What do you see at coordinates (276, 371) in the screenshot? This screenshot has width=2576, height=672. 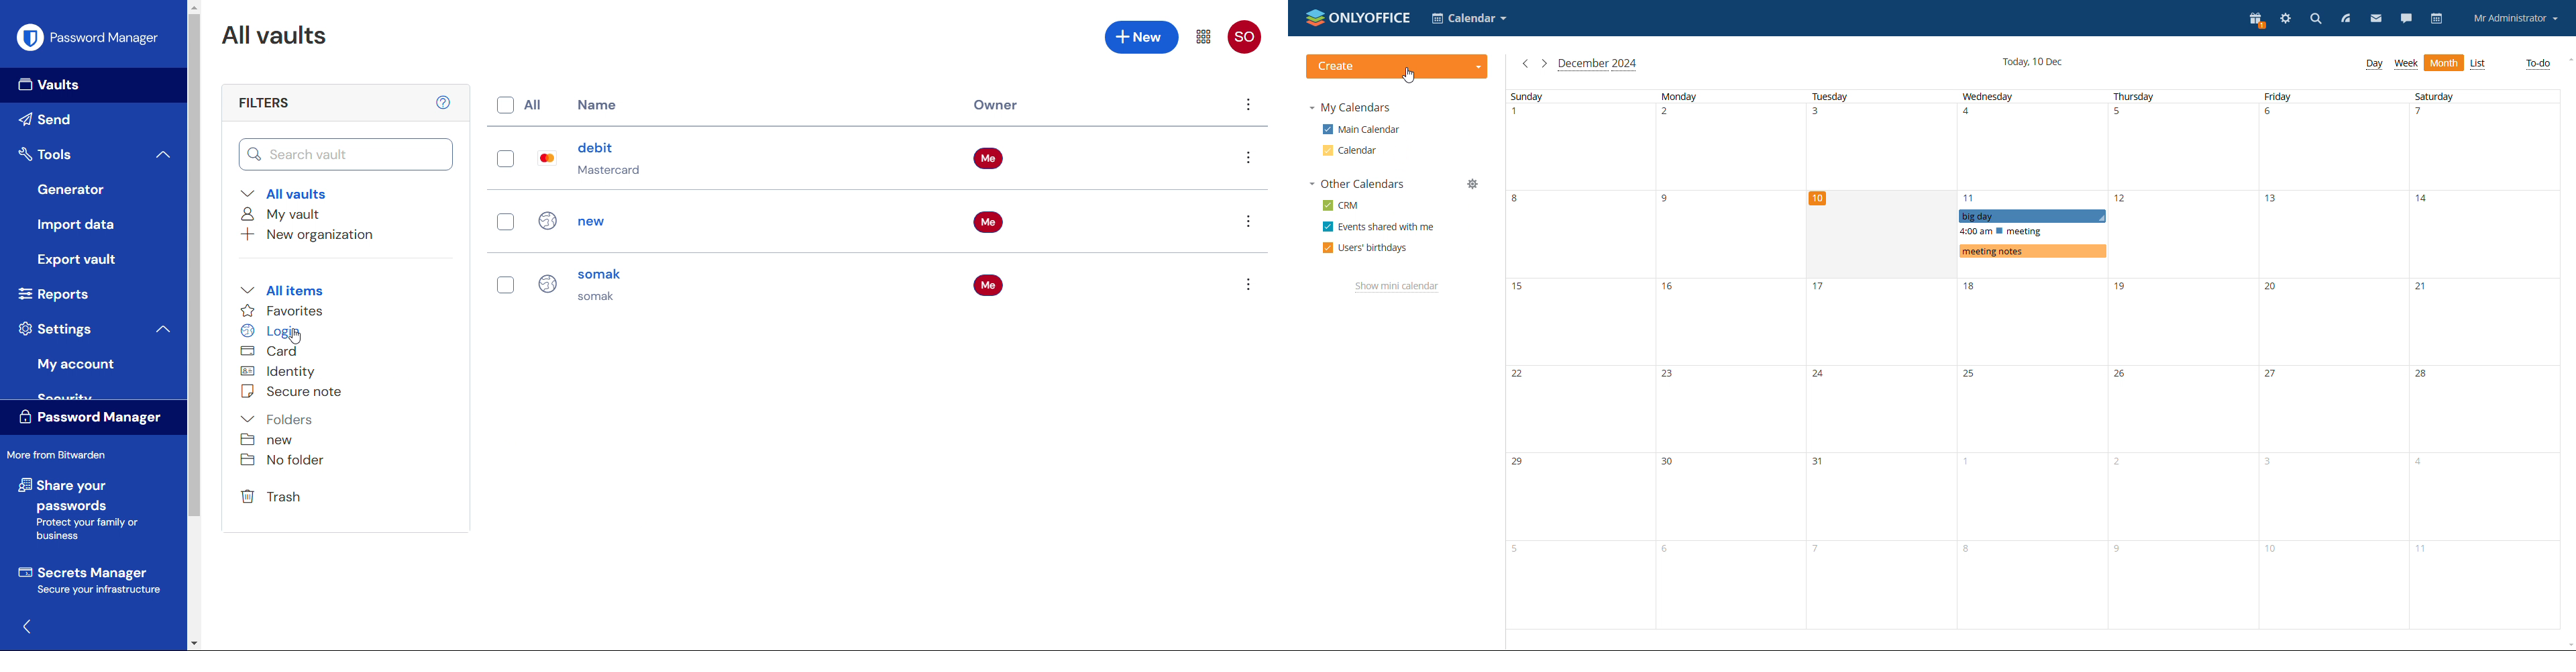 I see `Identity ` at bounding box center [276, 371].